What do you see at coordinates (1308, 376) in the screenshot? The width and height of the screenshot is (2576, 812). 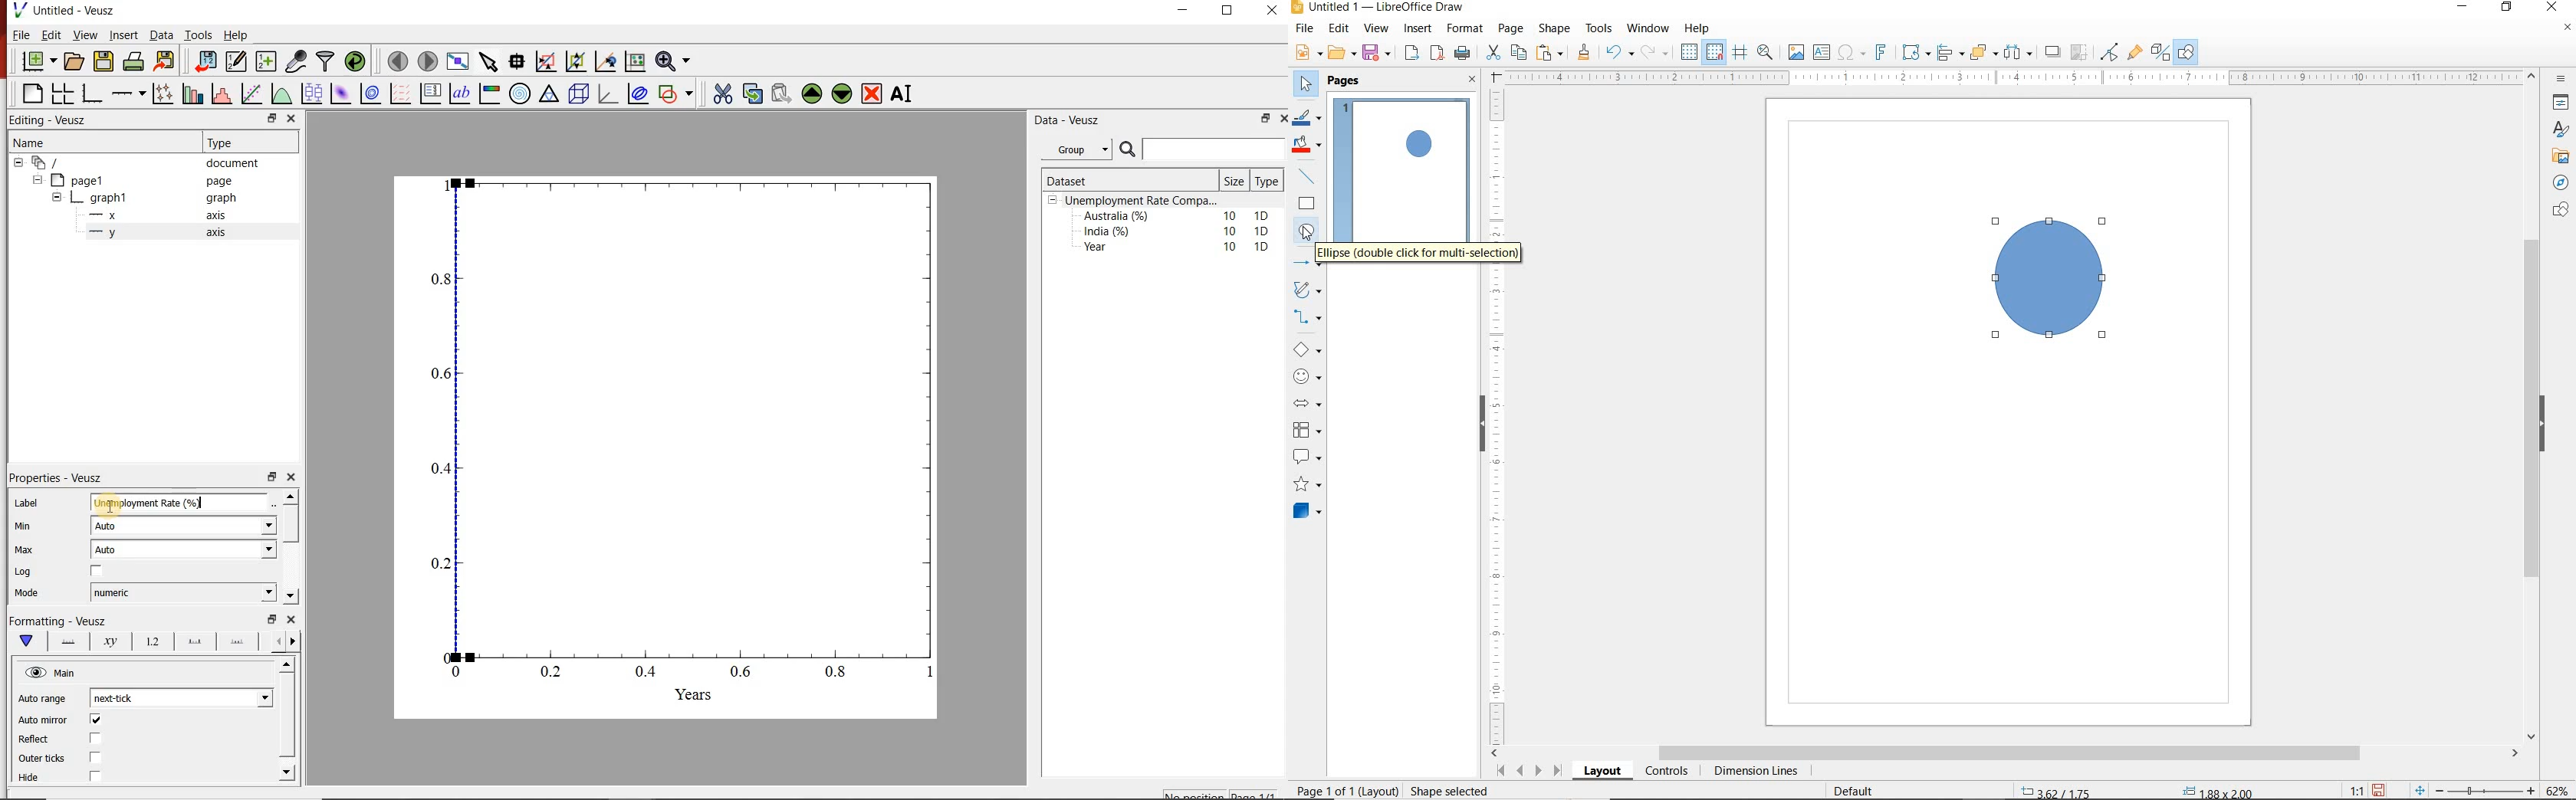 I see `SYMBOL SHAPES` at bounding box center [1308, 376].